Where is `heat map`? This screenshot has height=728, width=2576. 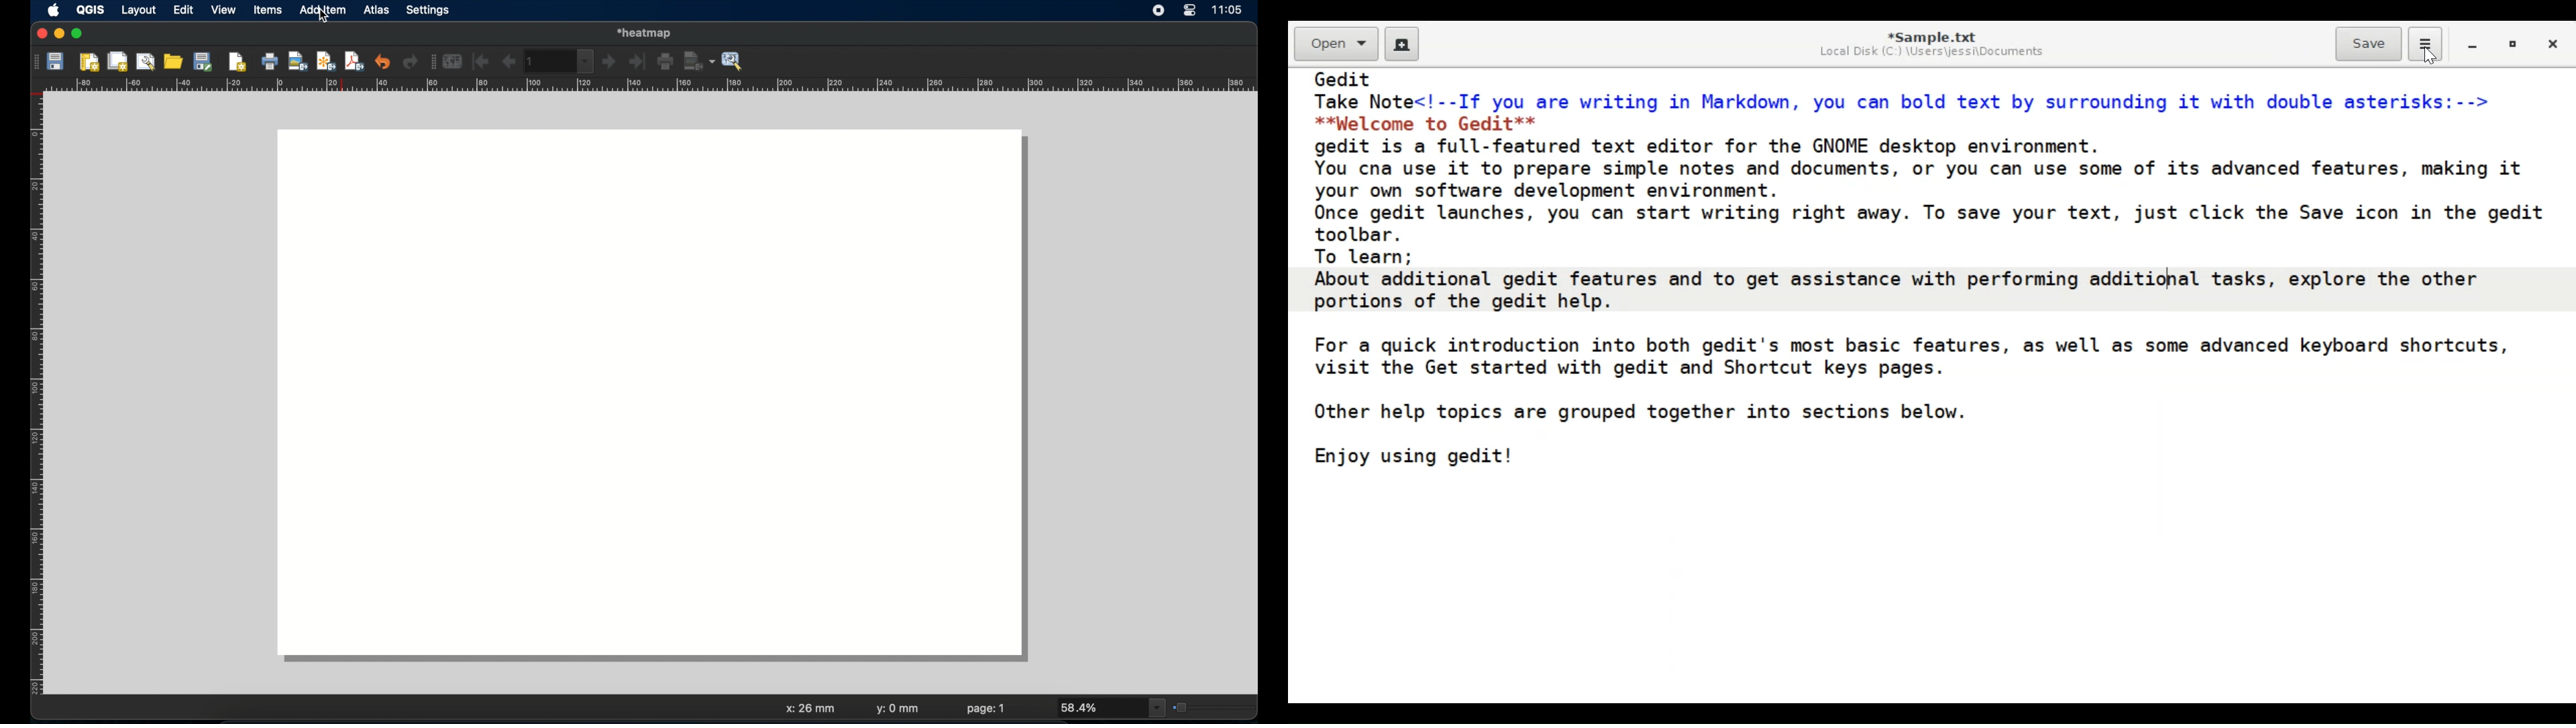
heat map is located at coordinates (647, 32).